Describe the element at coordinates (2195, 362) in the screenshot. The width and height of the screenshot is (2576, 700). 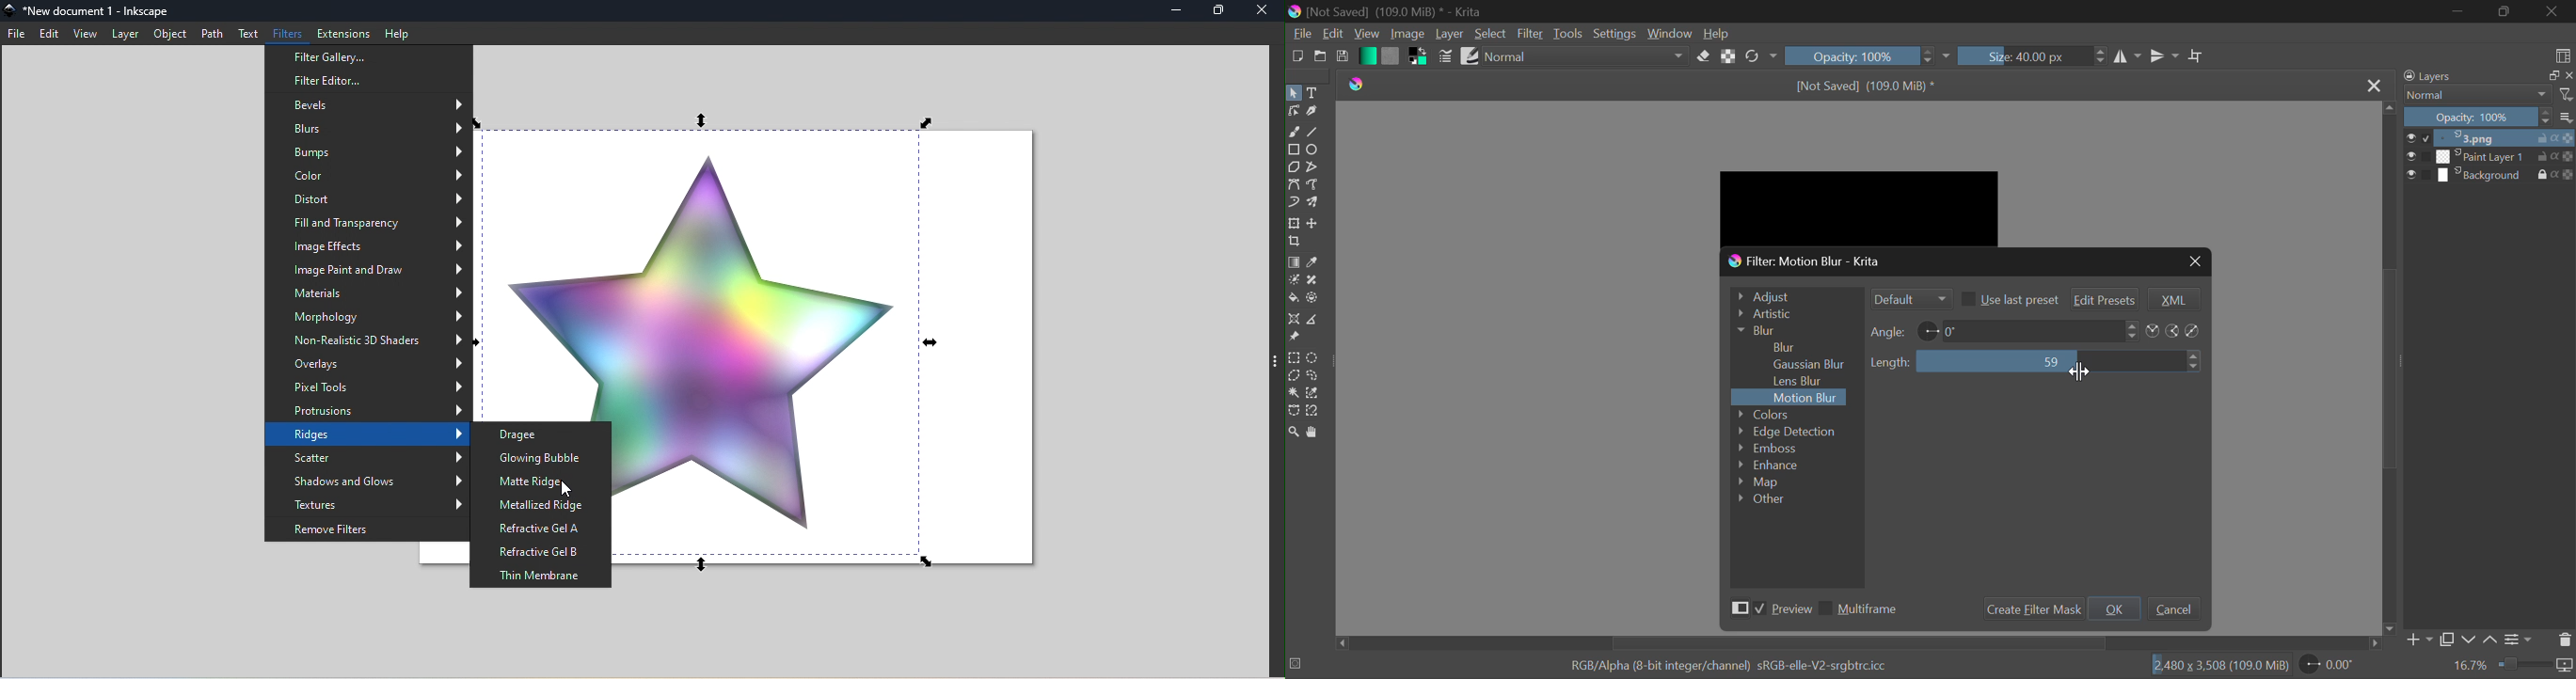
I see `Increase or decrease length ` at that location.